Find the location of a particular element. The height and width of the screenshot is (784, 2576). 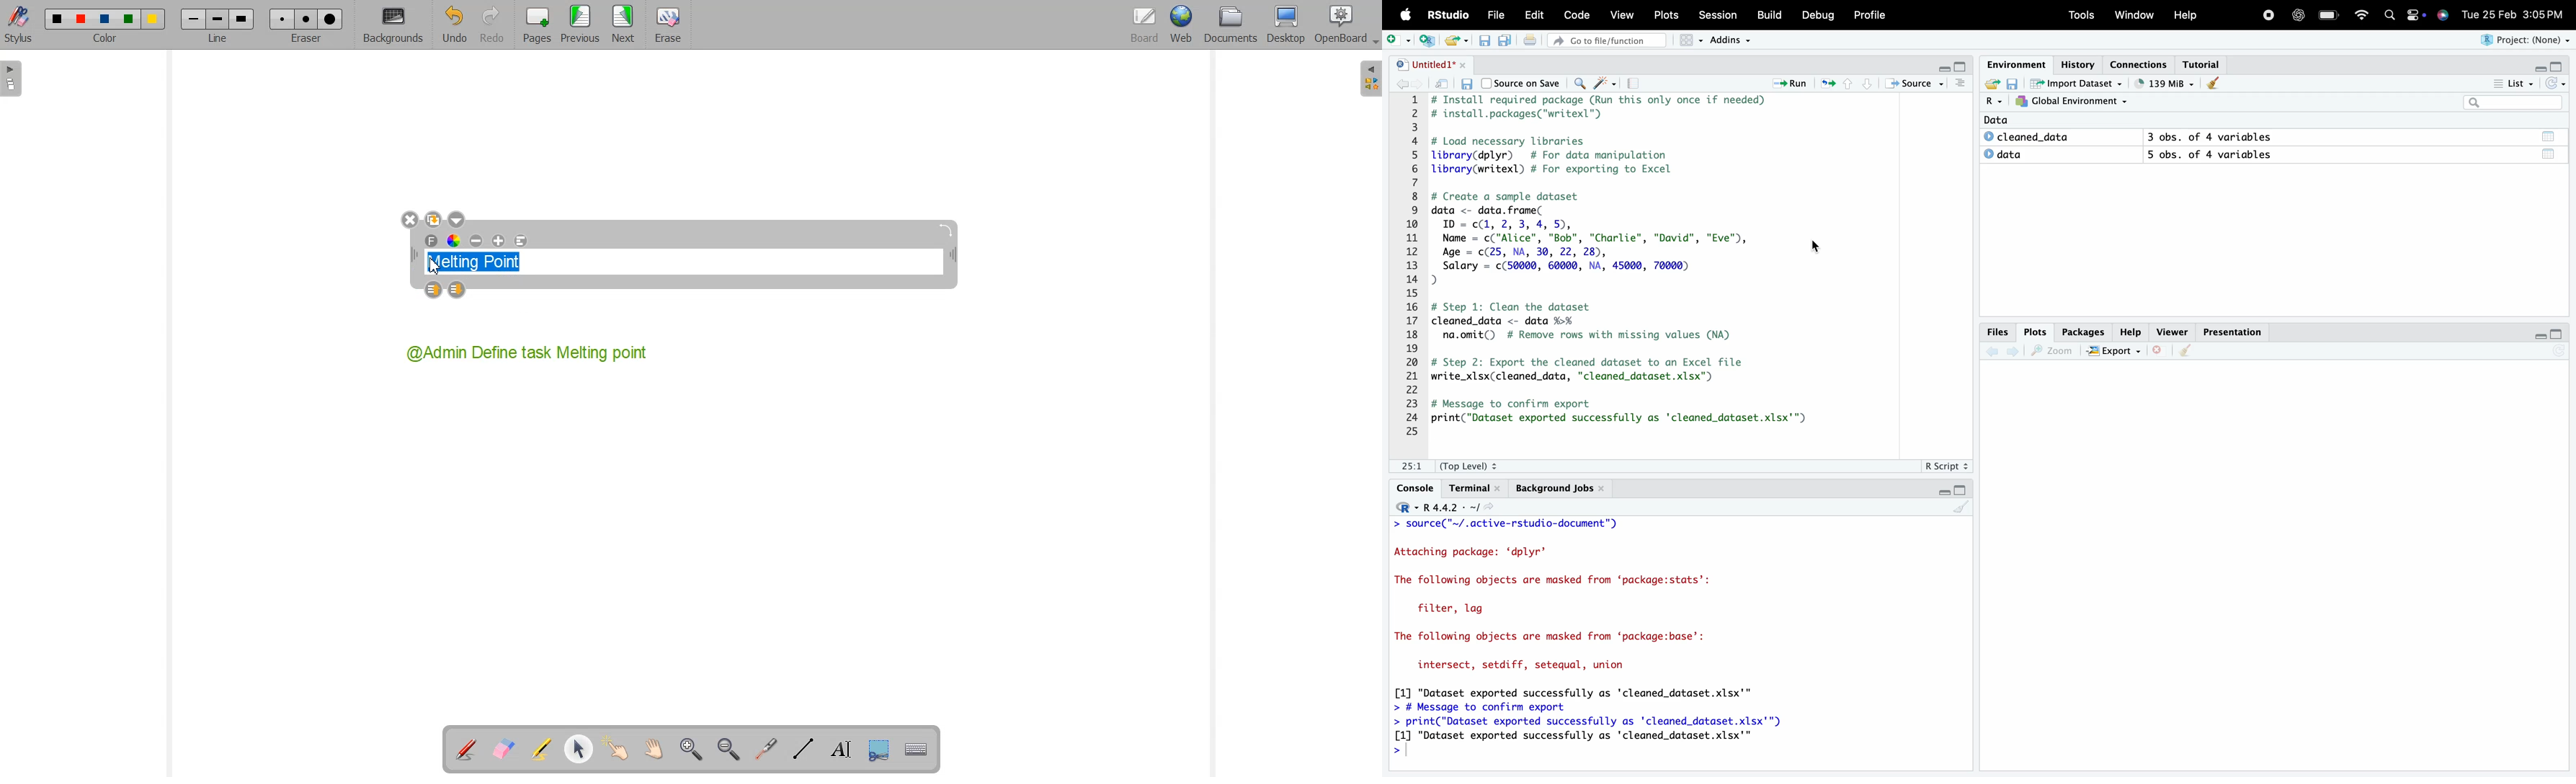

List is located at coordinates (2515, 84).